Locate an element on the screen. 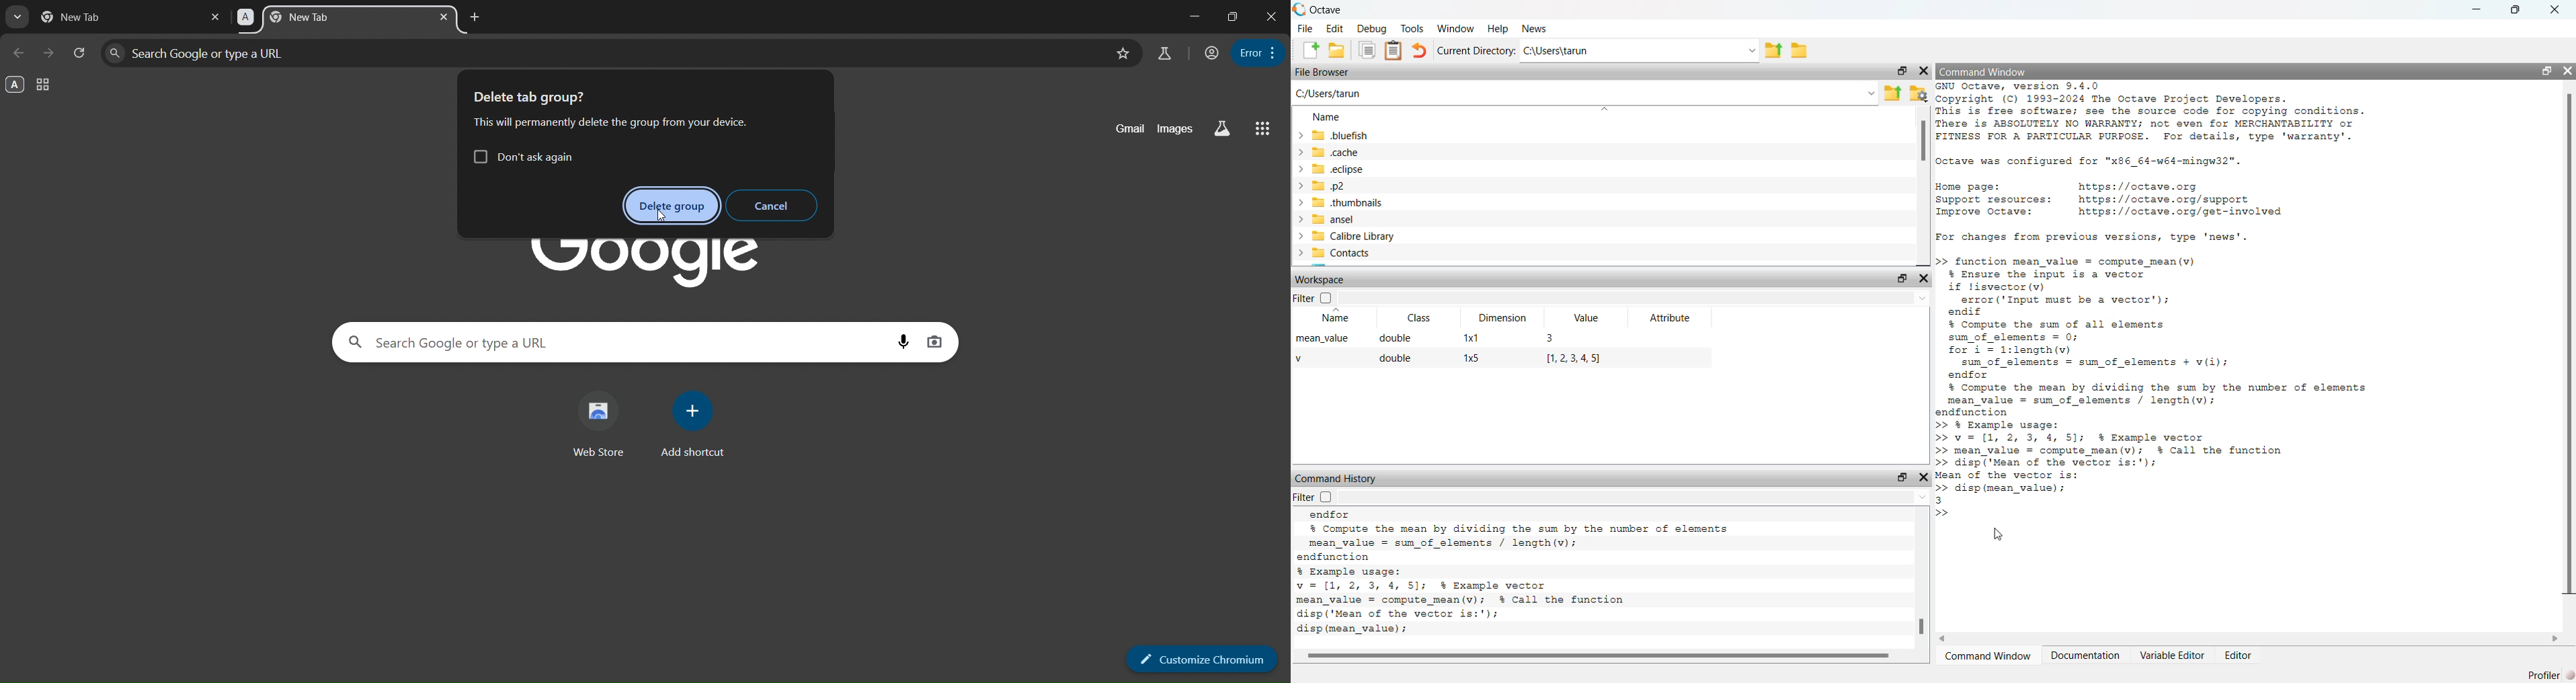  double is located at coordinates (1396, 337).